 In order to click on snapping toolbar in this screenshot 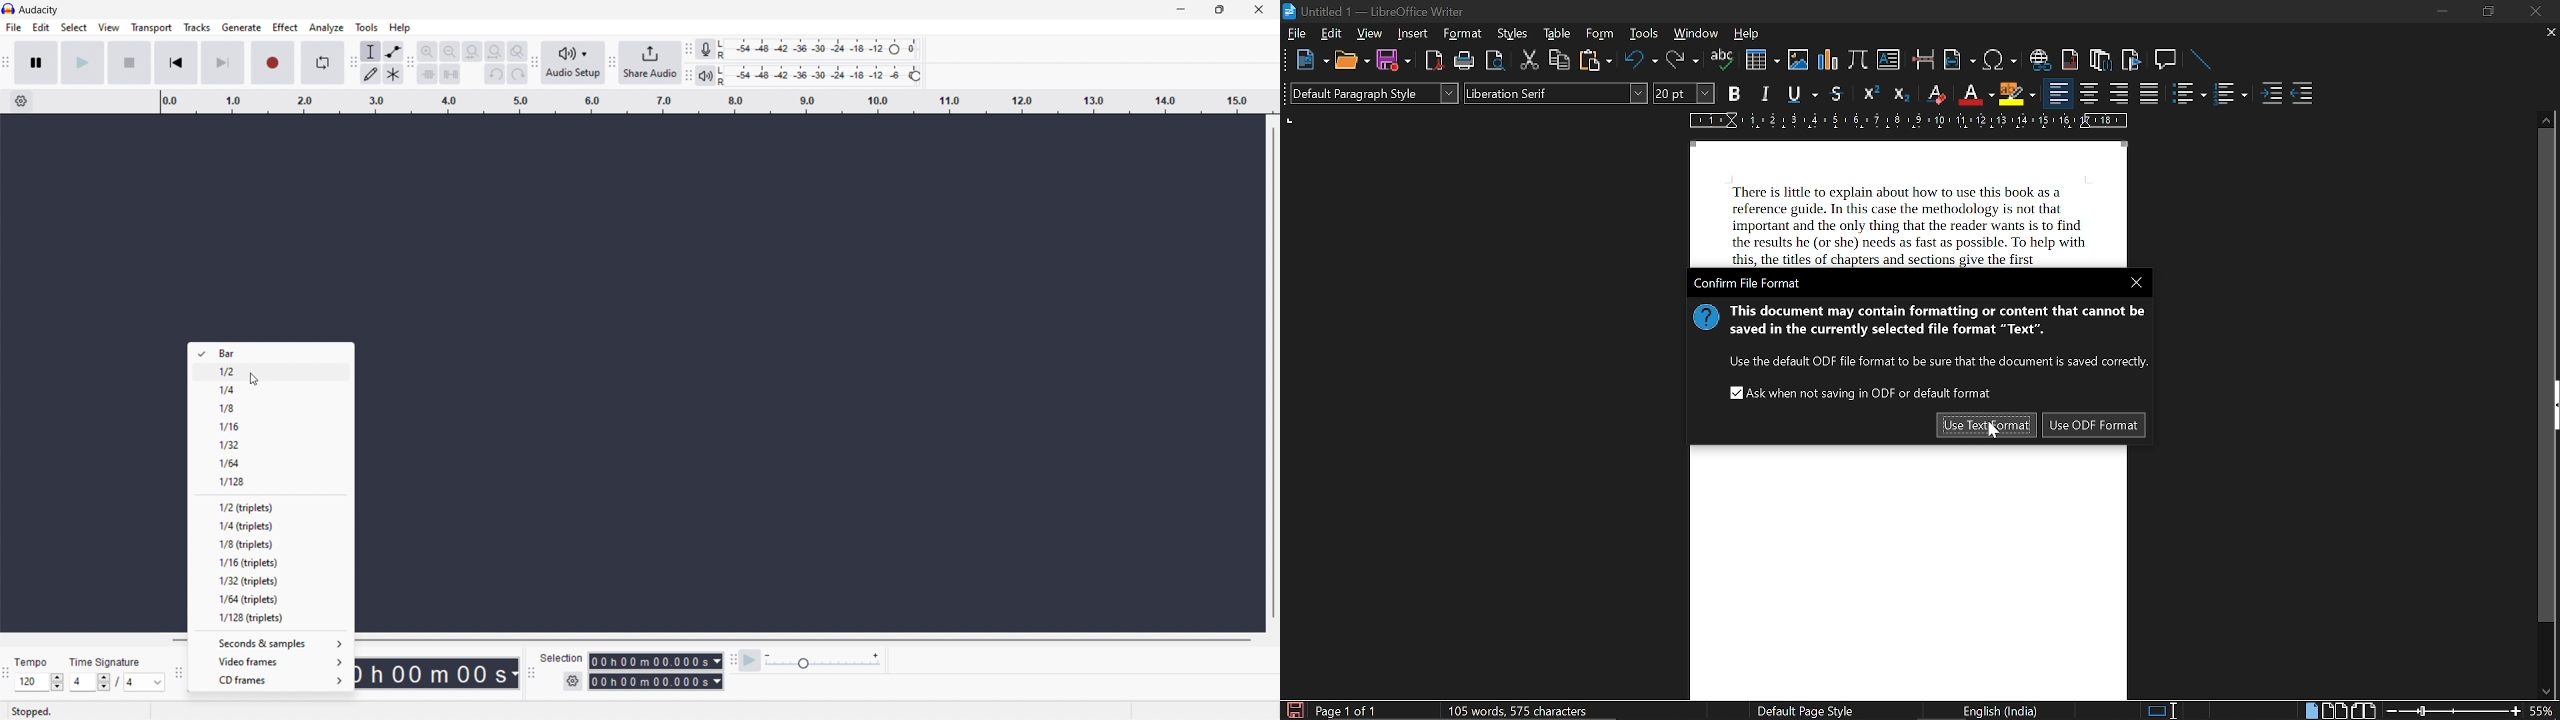, I will do `click(178, 672)`.